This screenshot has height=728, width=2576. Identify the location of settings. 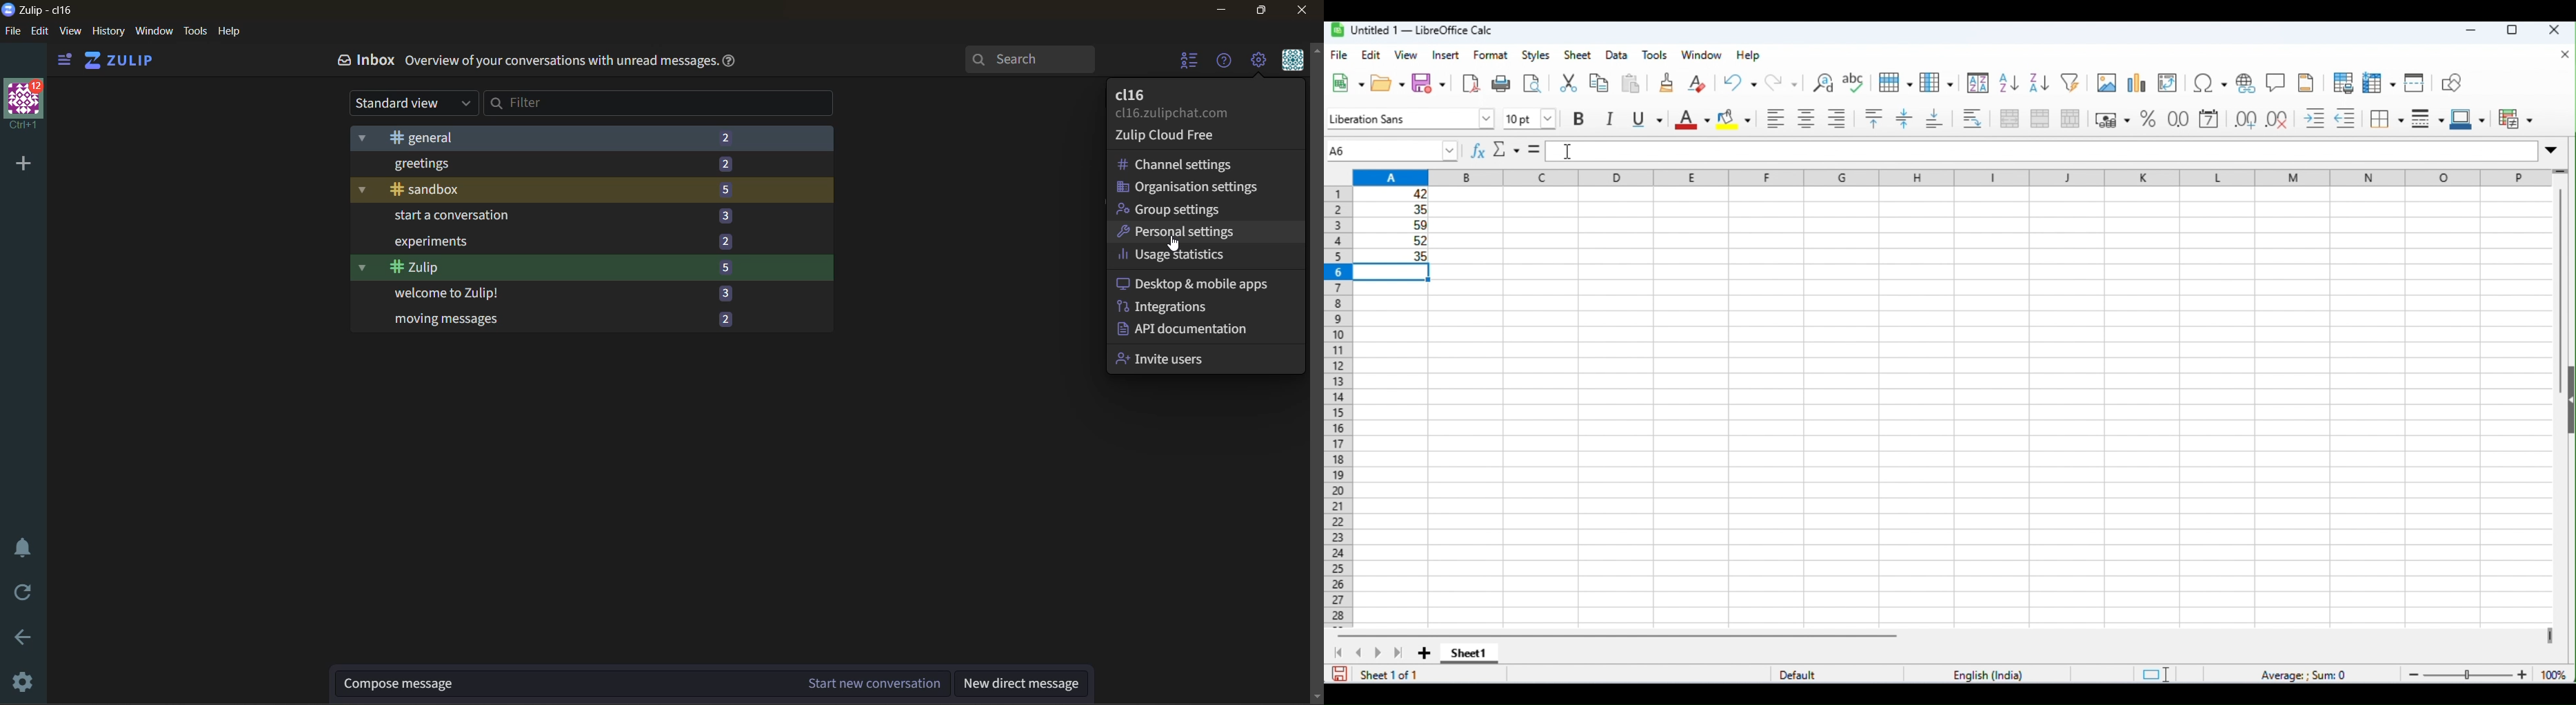
(24, 679).